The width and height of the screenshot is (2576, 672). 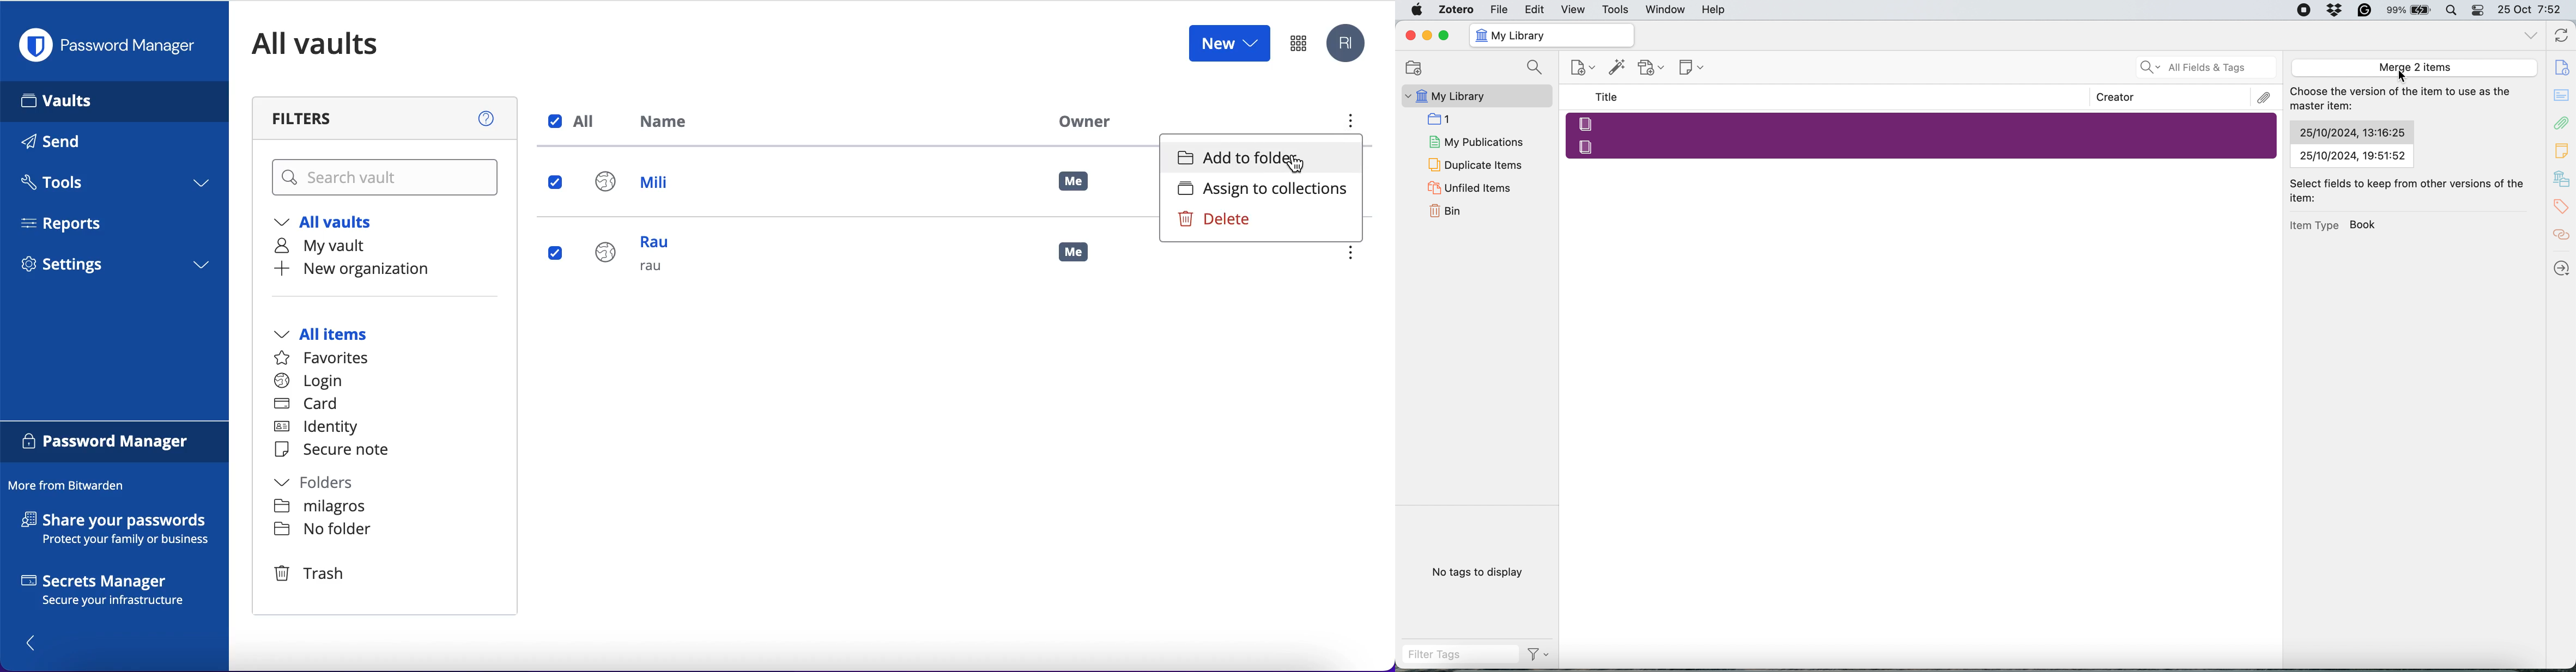 I want to click on all, so click(x=574, y=121).